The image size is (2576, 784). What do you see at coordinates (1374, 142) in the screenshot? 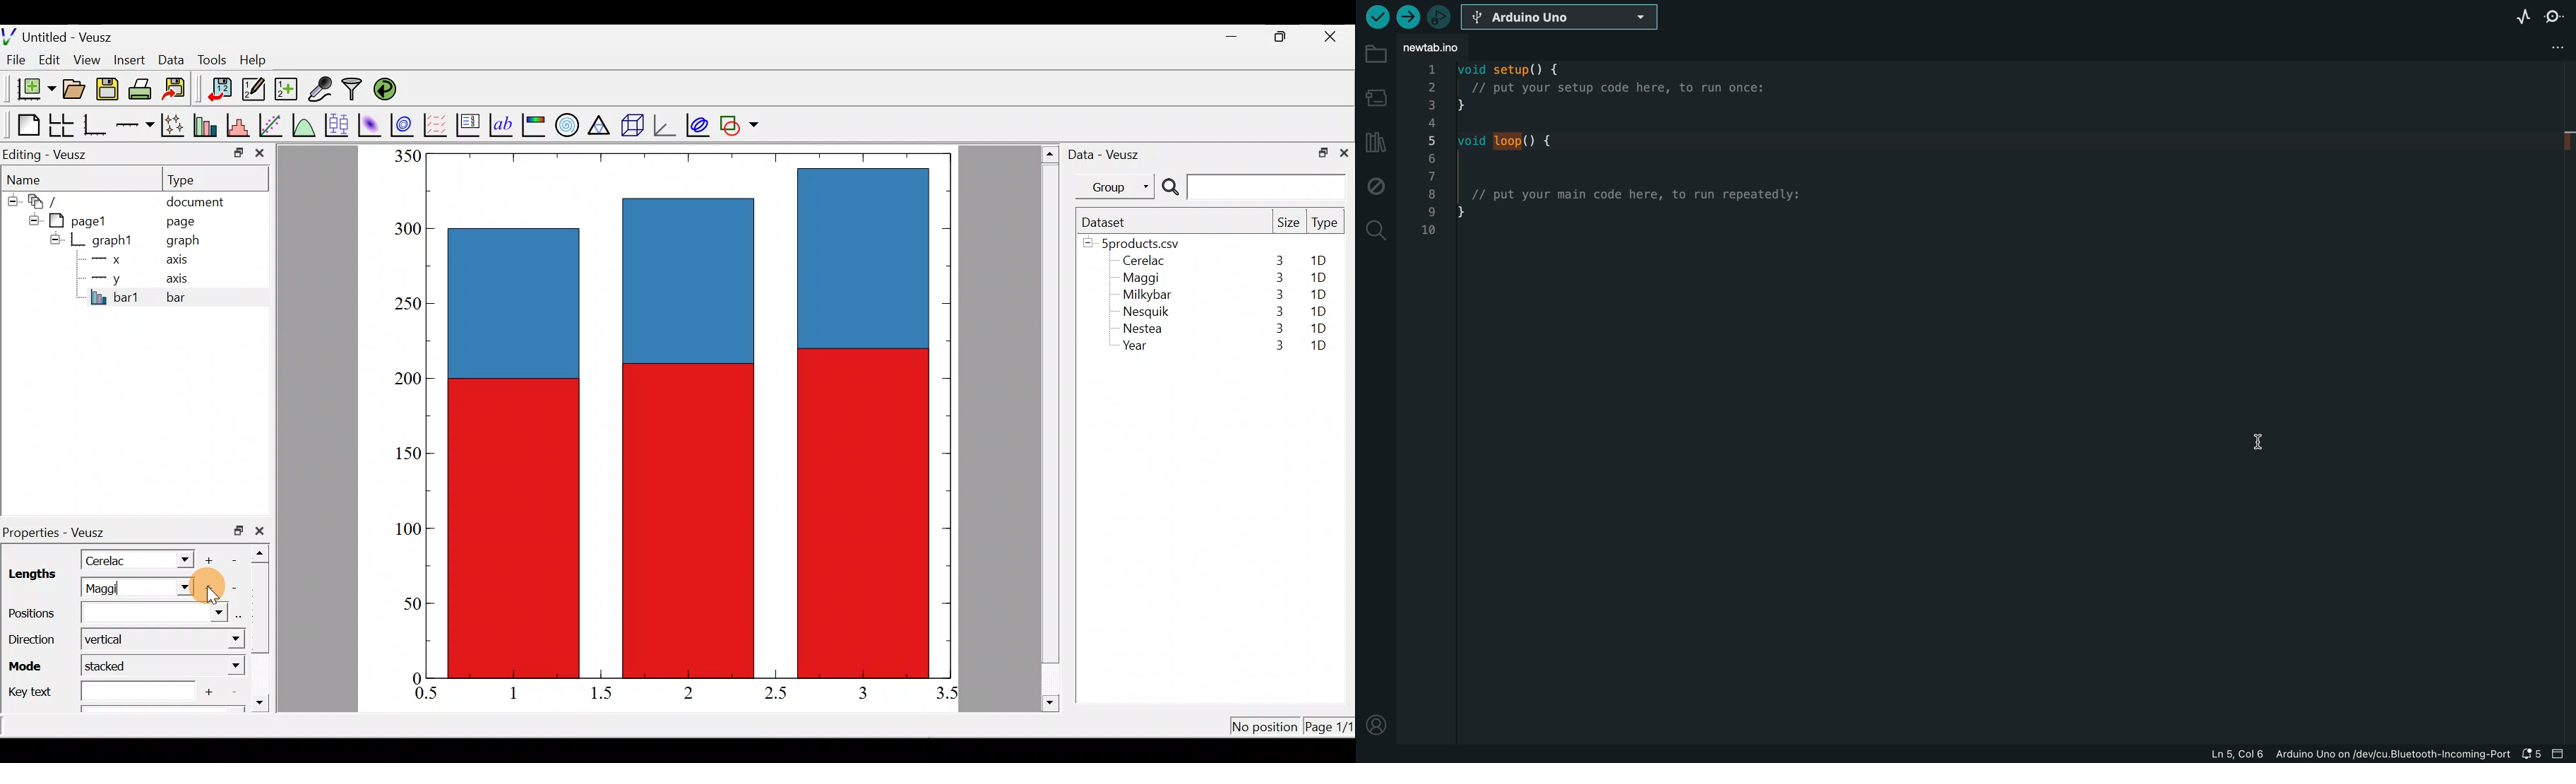
I see `libraries manager` at bounding box center [1374, 142].